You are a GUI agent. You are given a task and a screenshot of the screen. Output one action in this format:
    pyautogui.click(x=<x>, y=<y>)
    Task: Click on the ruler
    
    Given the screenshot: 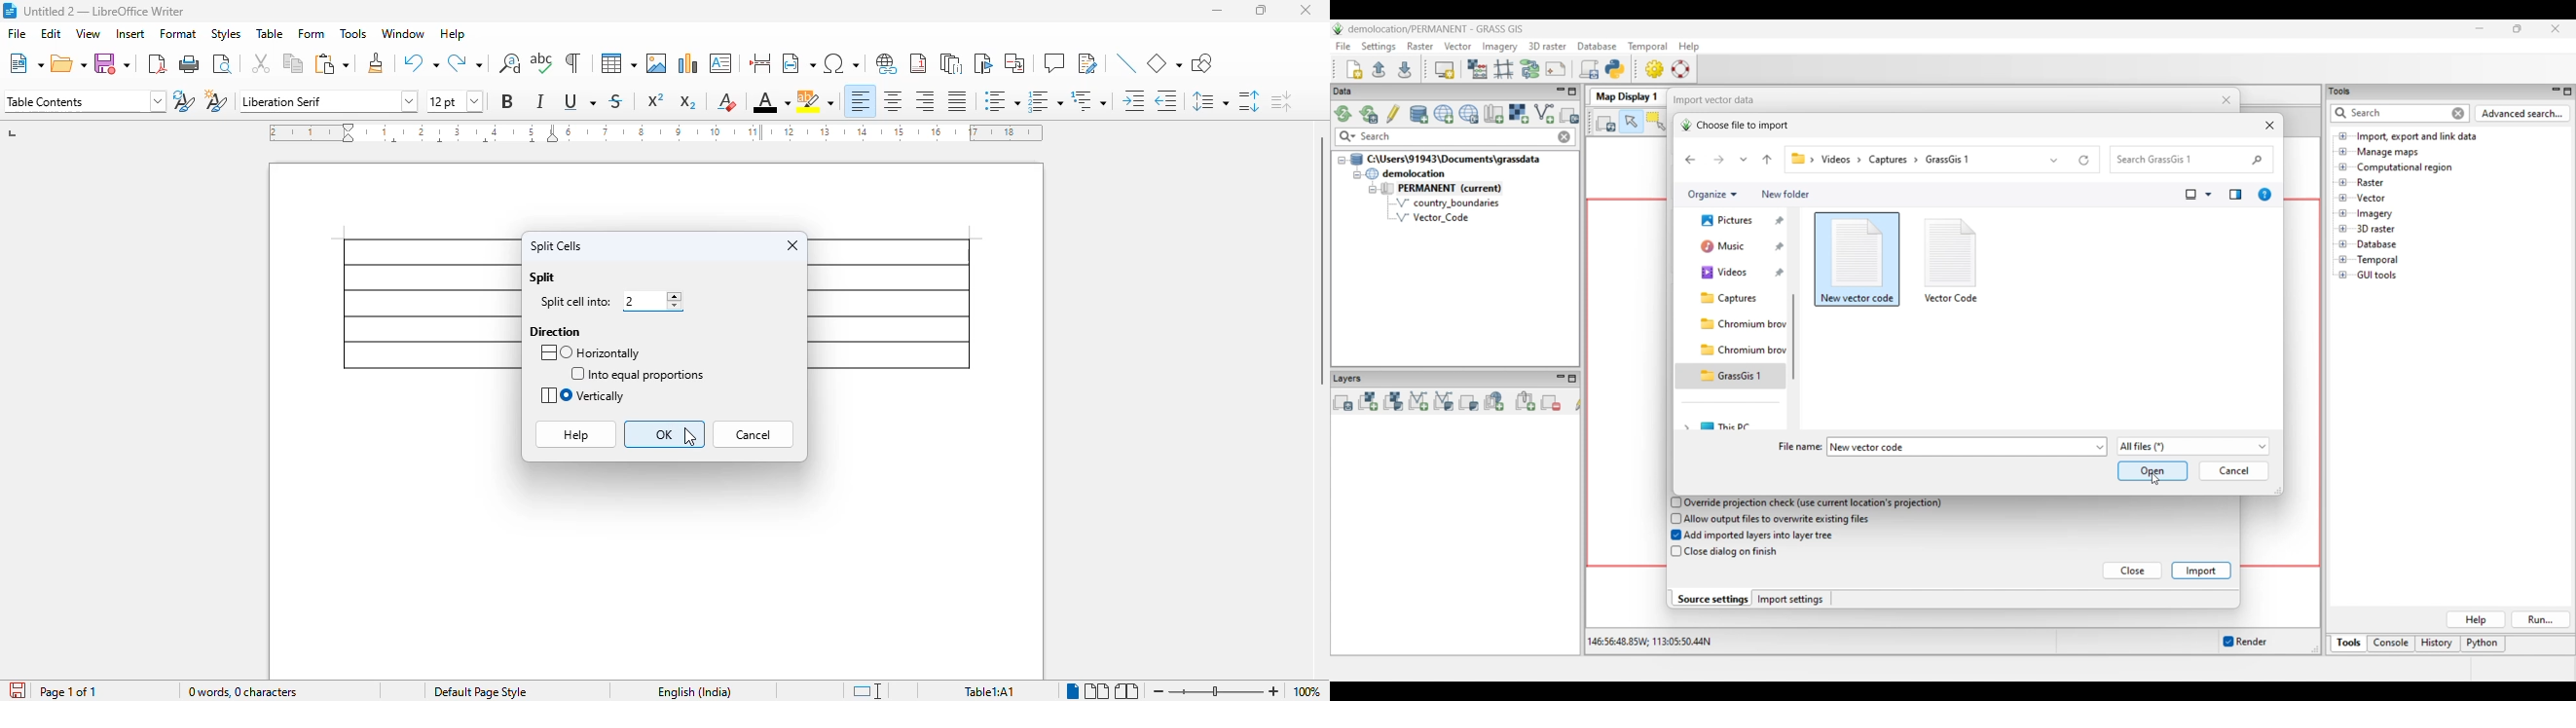 What is the action you would take?
    pyautogui.click(x=655, y=132)
    